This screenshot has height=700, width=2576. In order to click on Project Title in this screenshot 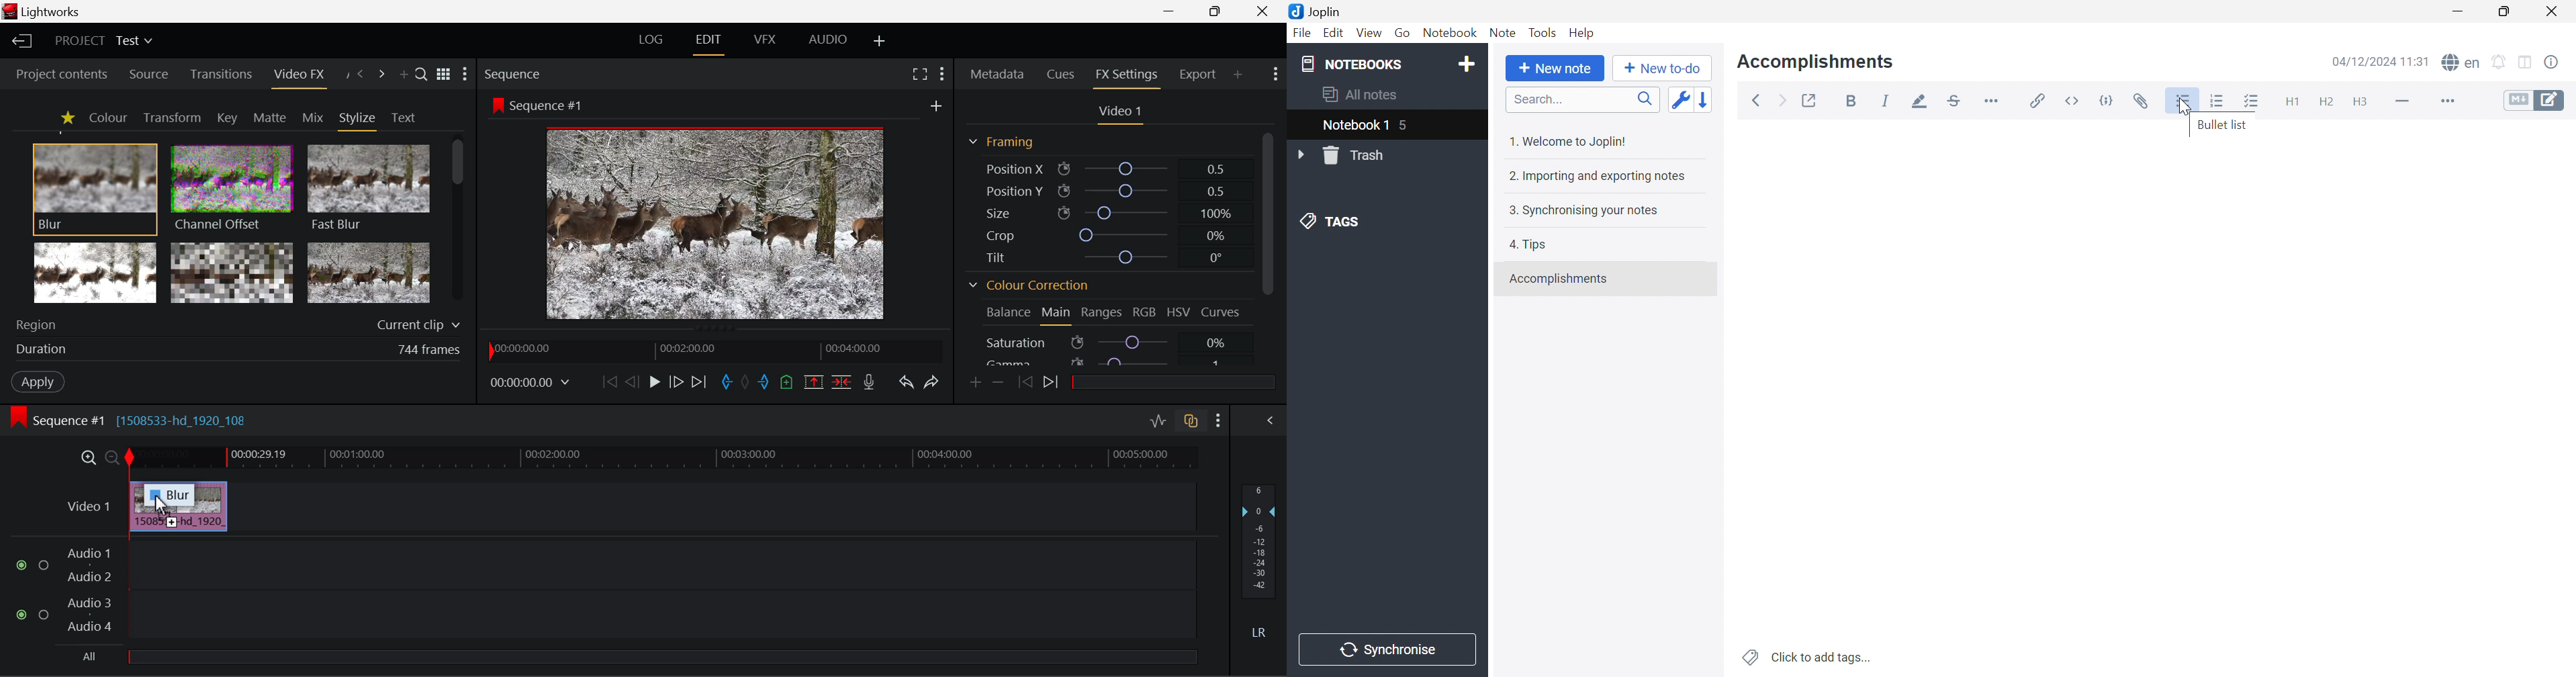, I will do `click(102, 42)`.